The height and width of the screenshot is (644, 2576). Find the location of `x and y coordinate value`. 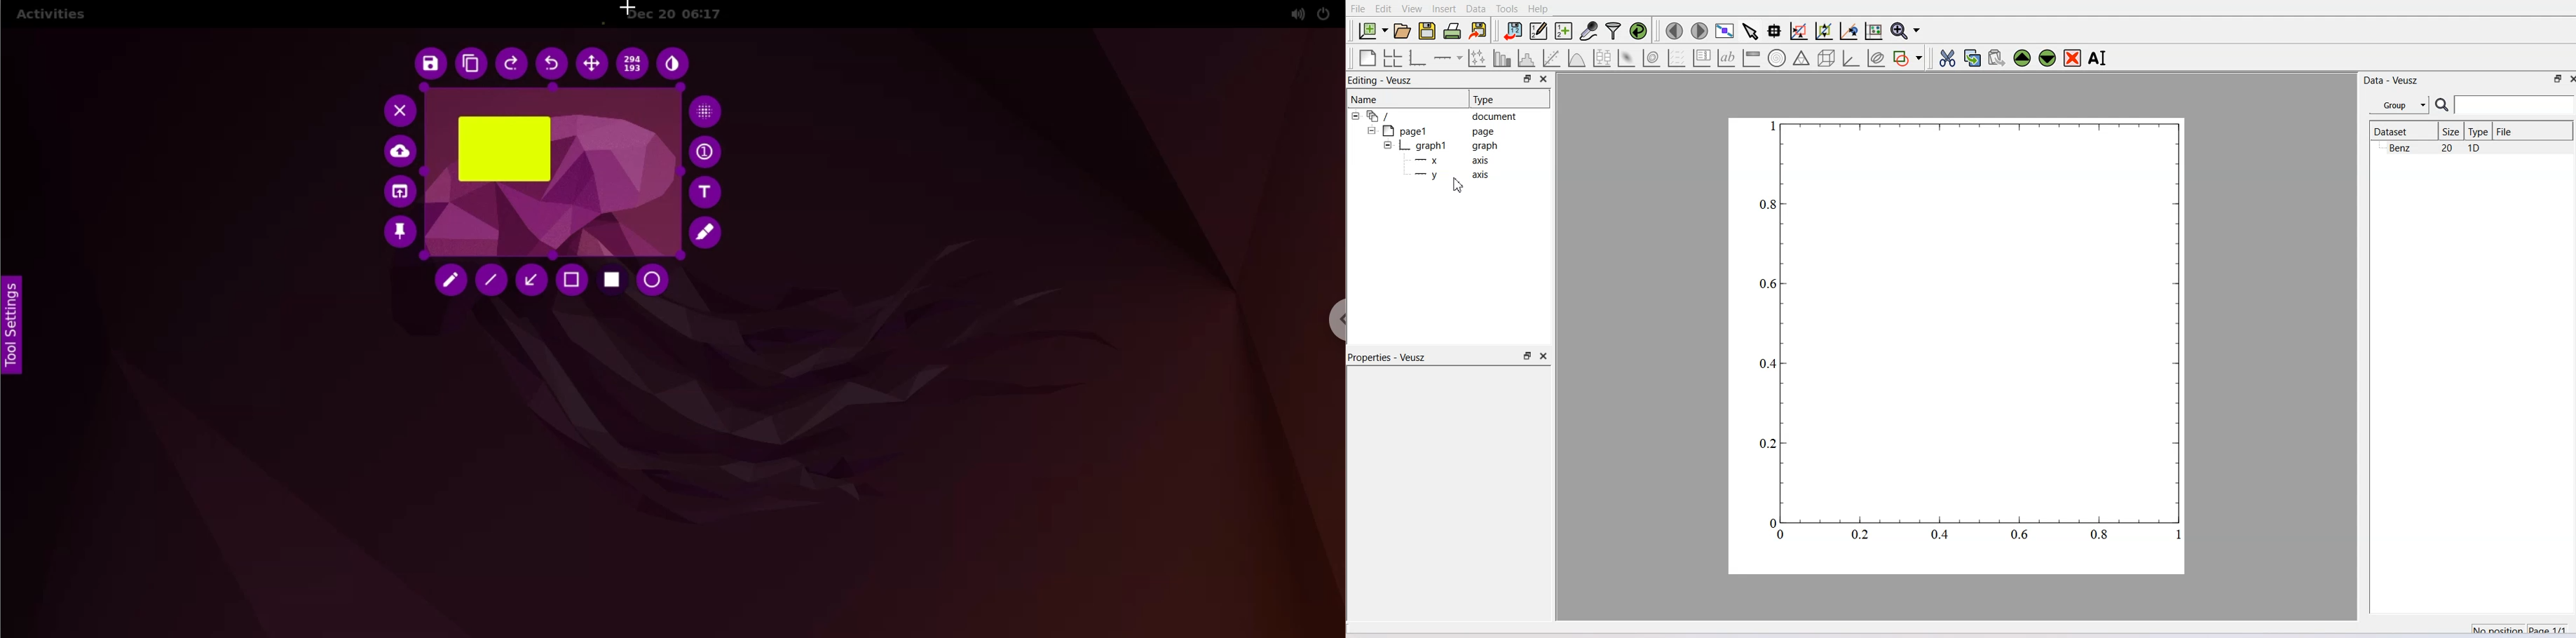

x and y coordinate value is located at coordinates (634, 62).